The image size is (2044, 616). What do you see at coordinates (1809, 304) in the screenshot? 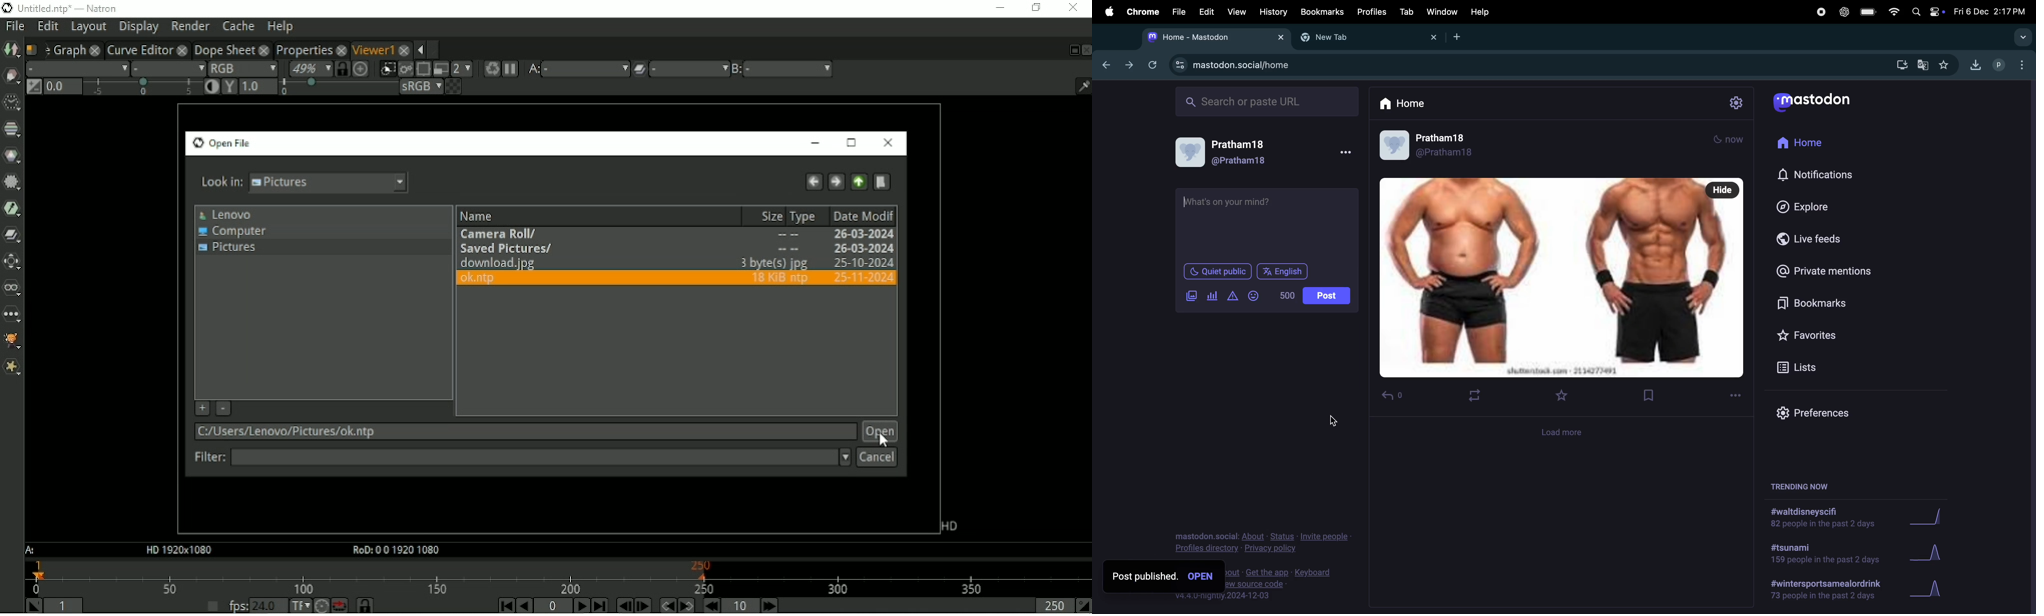
I see `Bookmarks` at bounding box center [1809, 304].